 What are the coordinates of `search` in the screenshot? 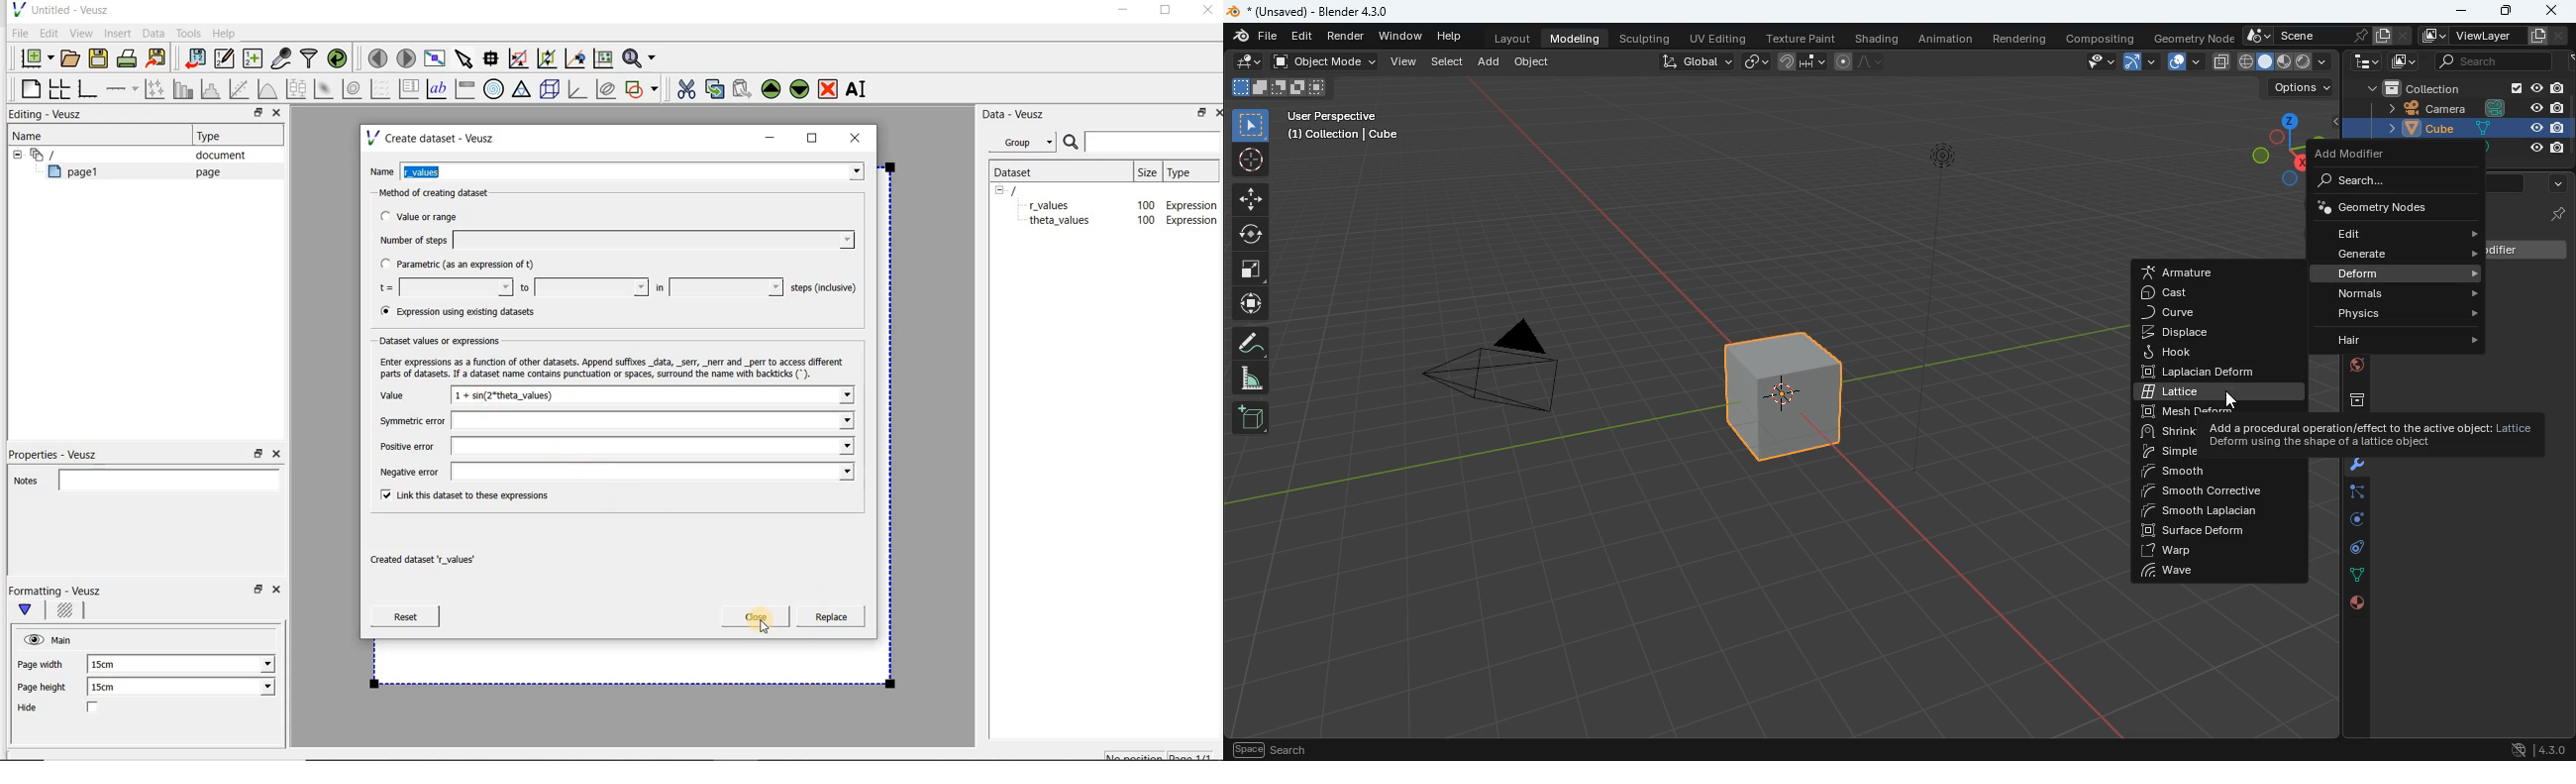 It's located at (2386, 181).